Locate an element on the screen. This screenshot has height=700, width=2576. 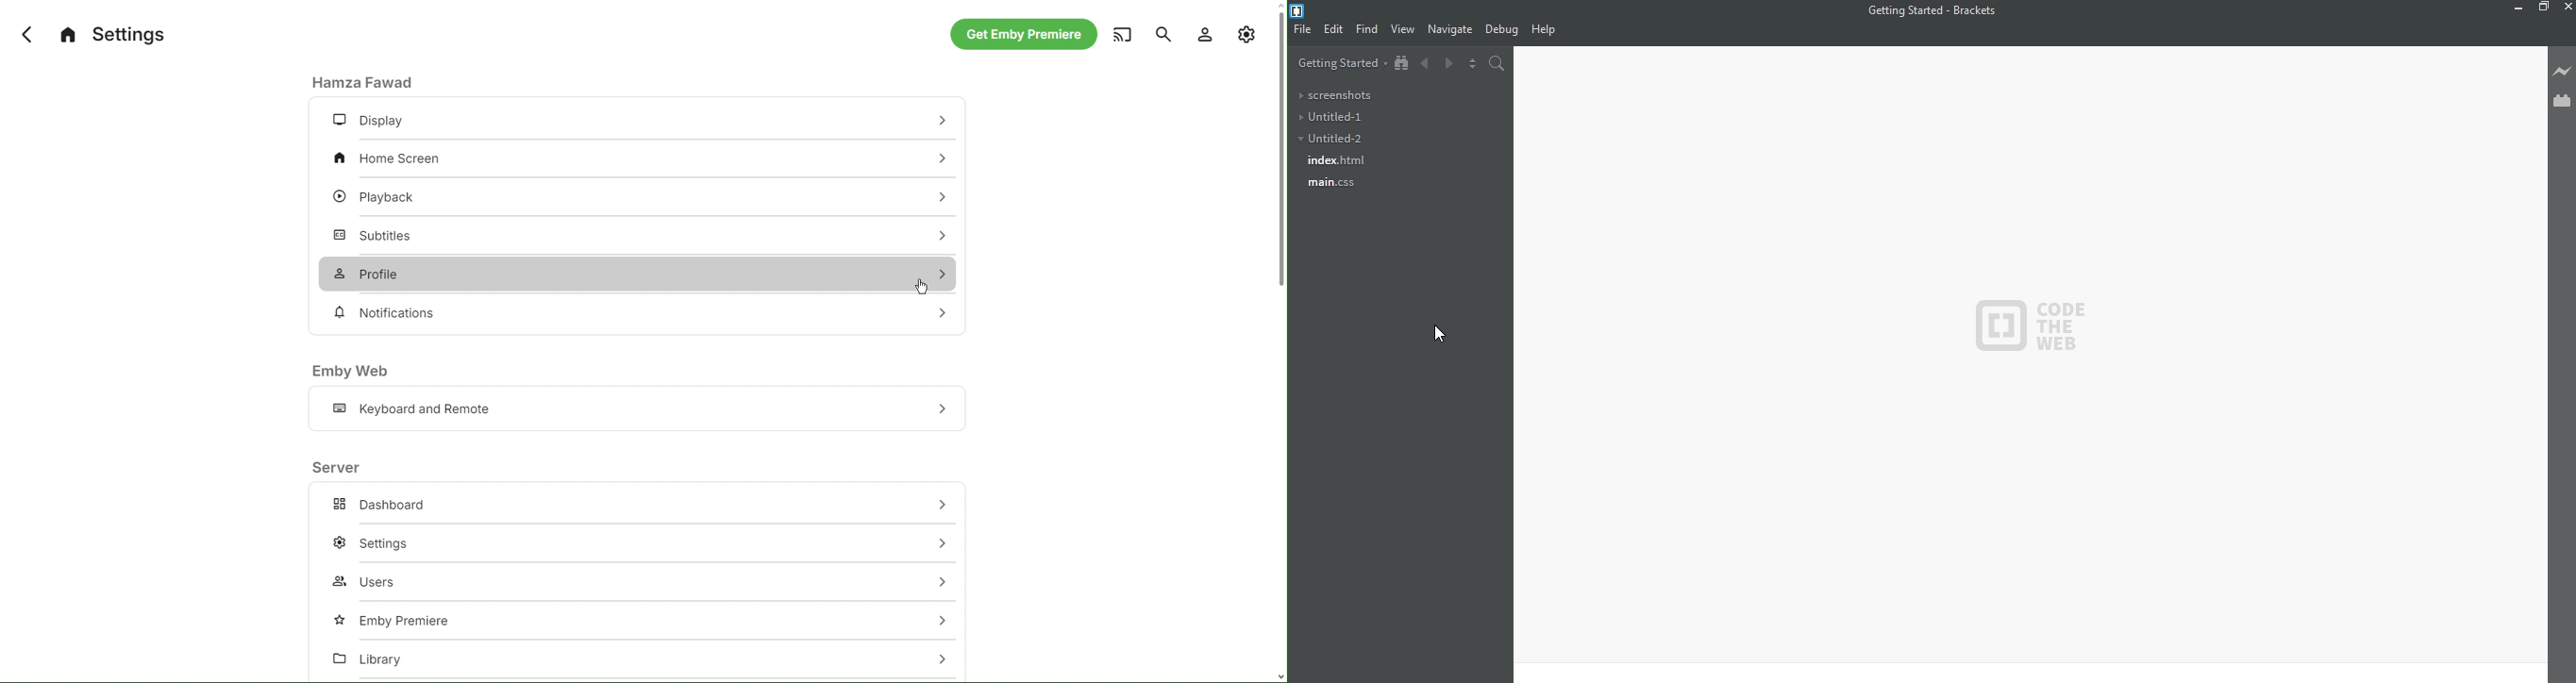
close is located at coordinates (2566, 7).